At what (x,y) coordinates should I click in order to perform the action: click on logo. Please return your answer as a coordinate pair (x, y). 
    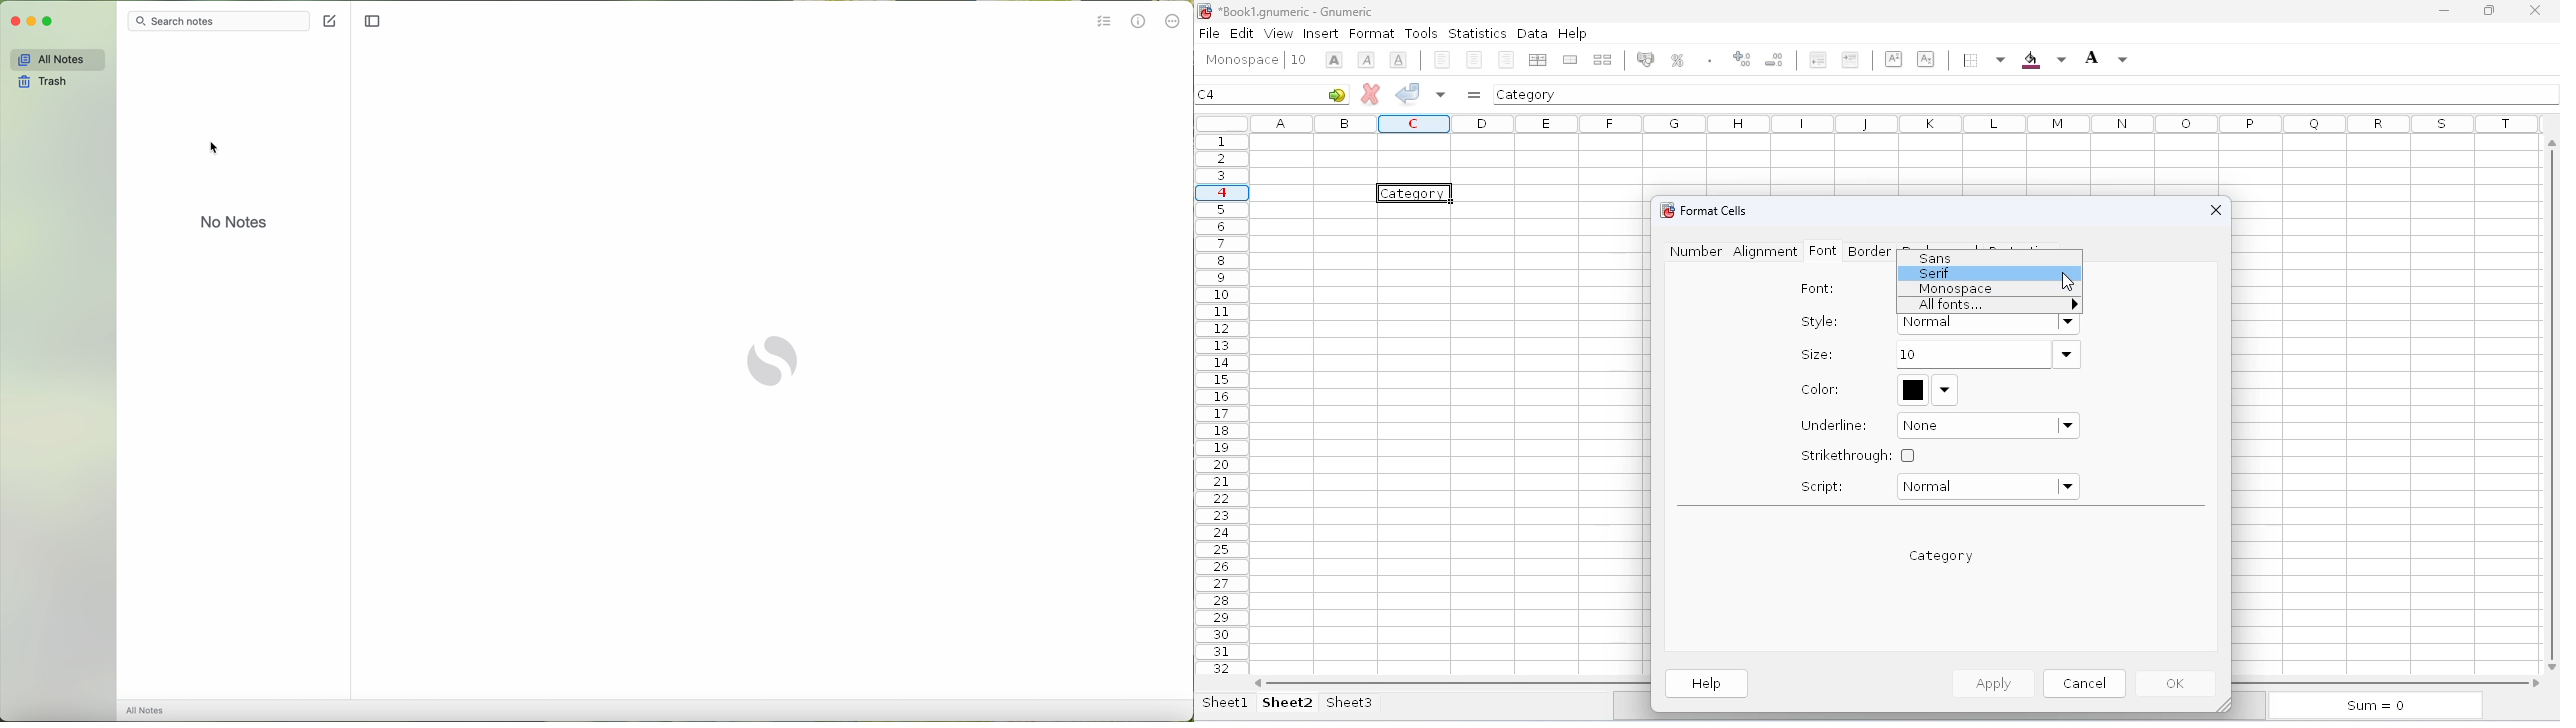
    Looking at the image, I should click on (1665, 210).